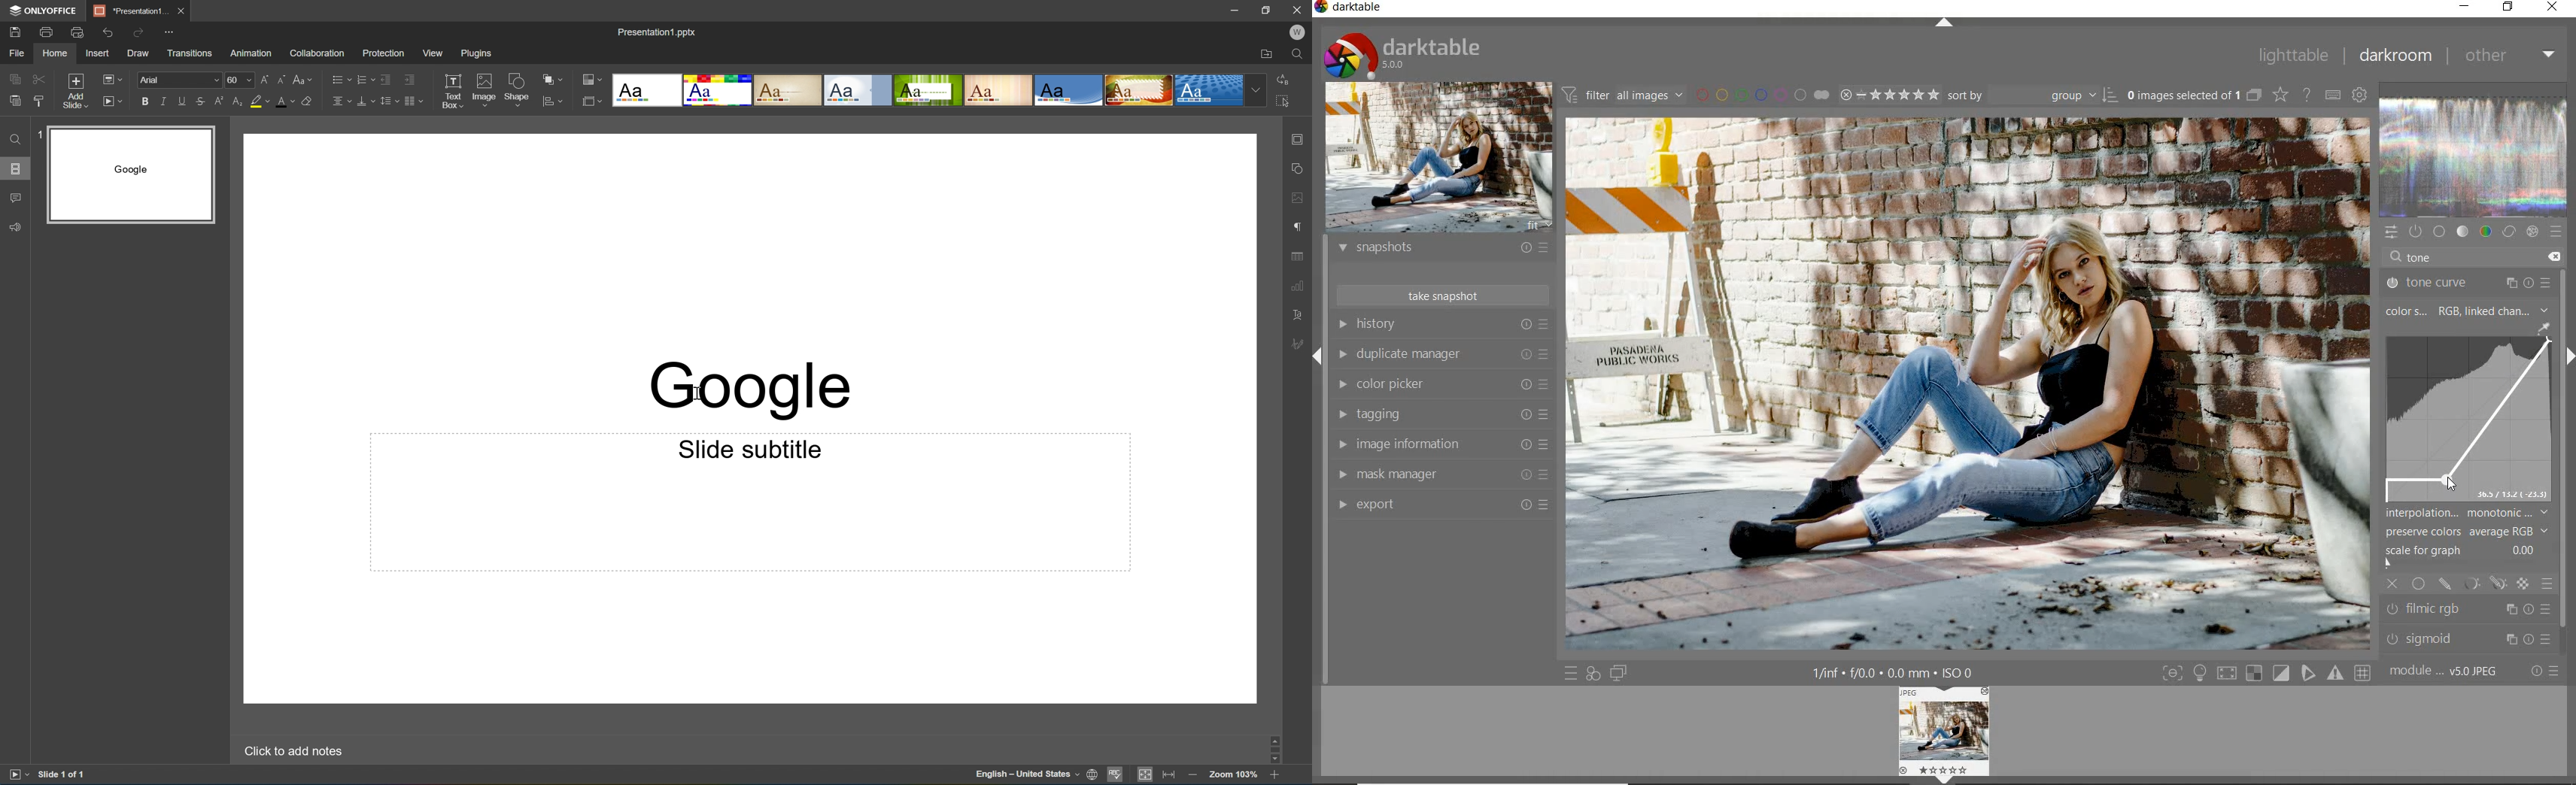  Describe the element at coordinates (592, 105) in the screenshot. I see `Select slide size` at that location.